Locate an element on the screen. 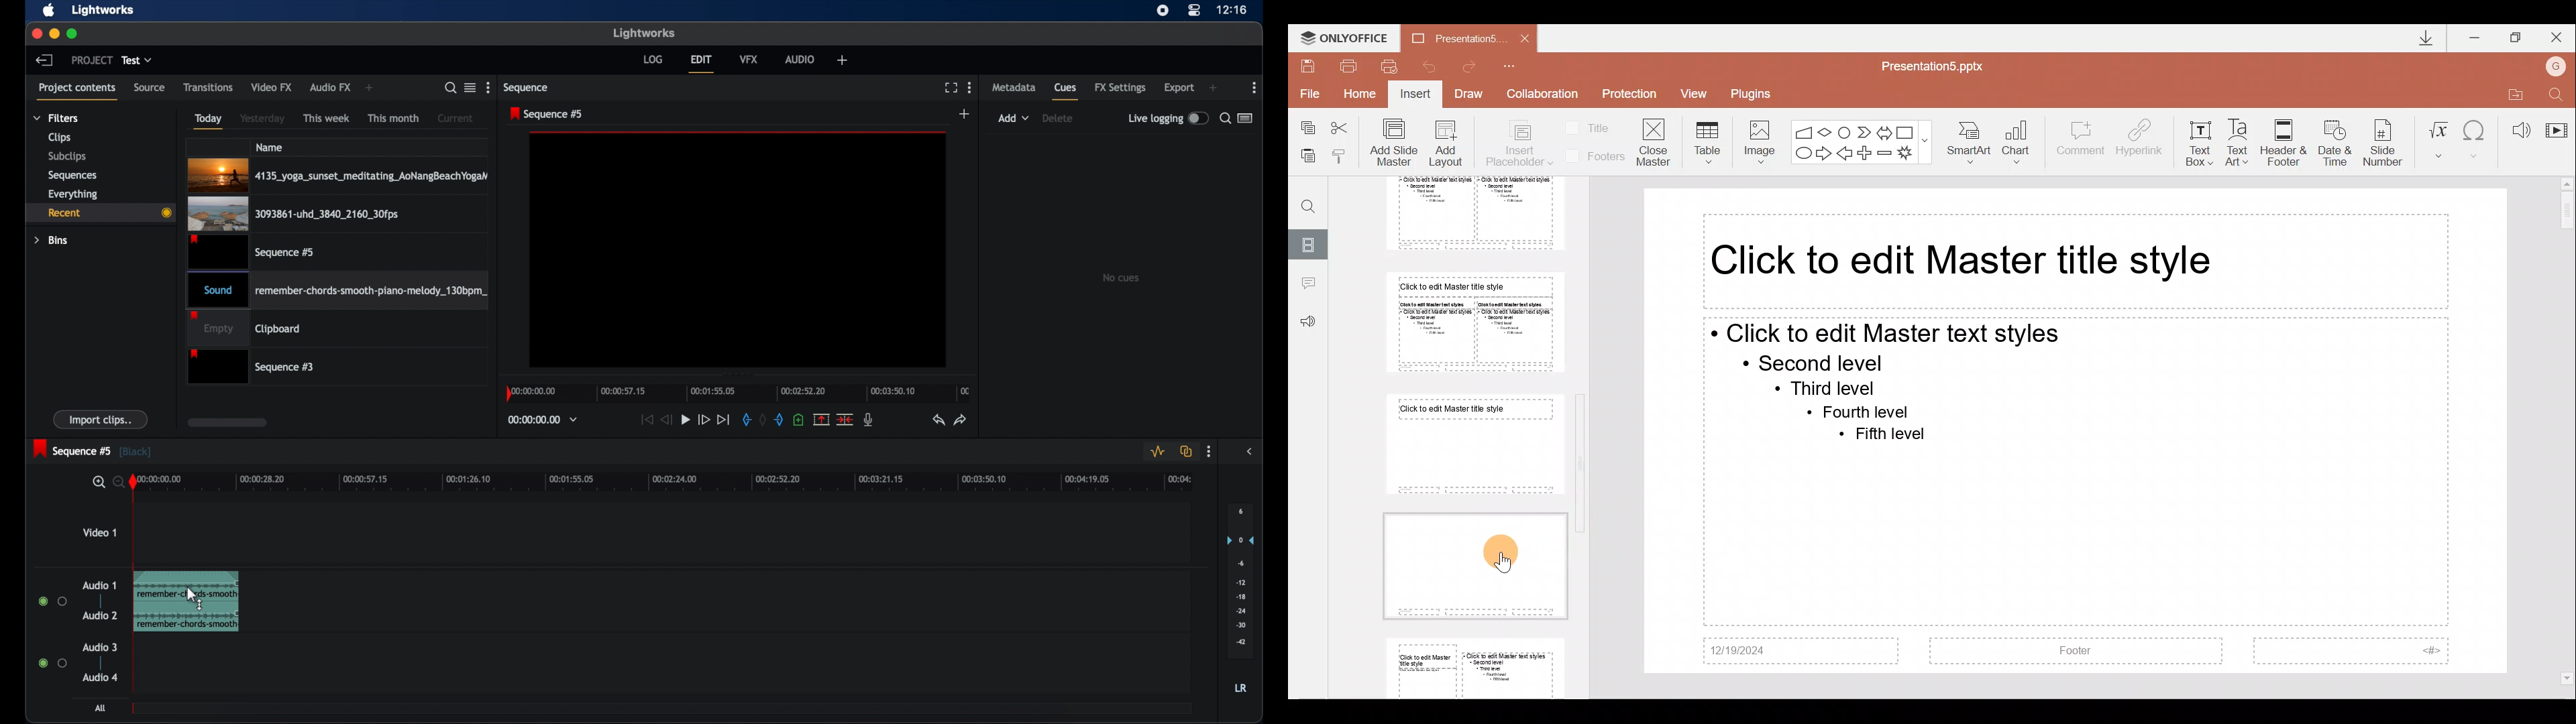 The image size is (2576, 728). audio fx is located at coordinates (329, 88).